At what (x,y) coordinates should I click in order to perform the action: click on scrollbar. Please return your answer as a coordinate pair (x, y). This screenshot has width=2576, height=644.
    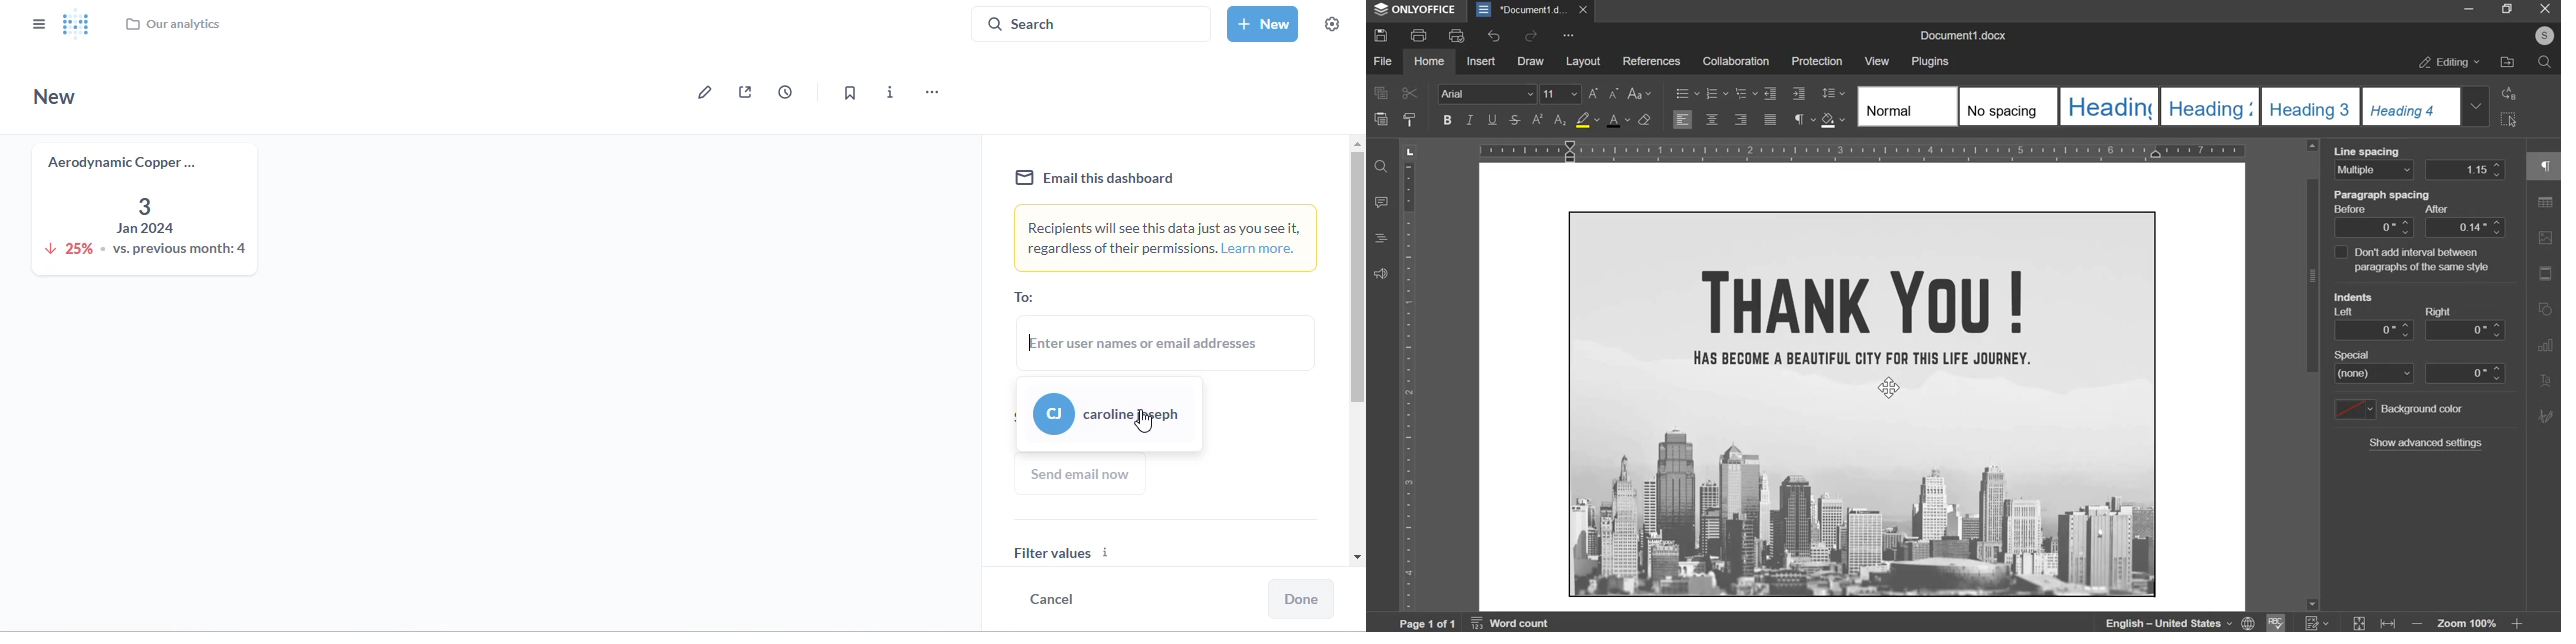
    Looking at the image, I should click on (2311, 372).